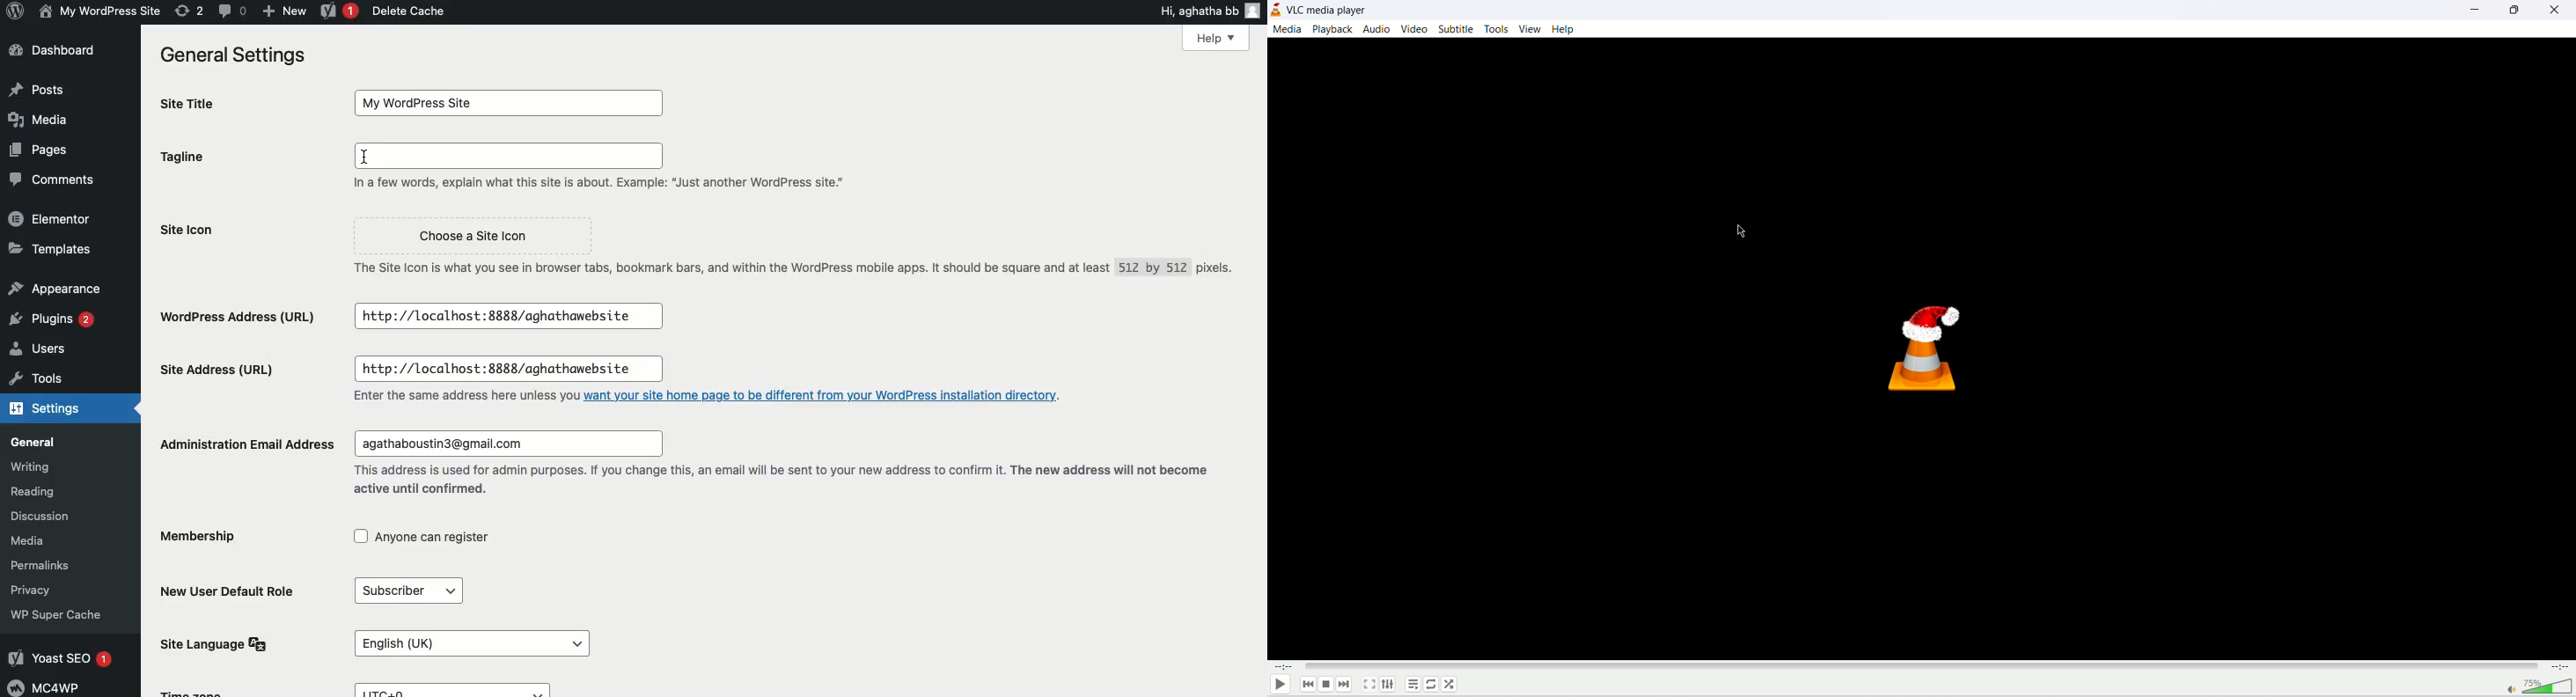 The width and height of the screenshot is (2576, 700). Describe the element at coordinates (36, 588) in the screenshot. I see `Privacy` at that location.